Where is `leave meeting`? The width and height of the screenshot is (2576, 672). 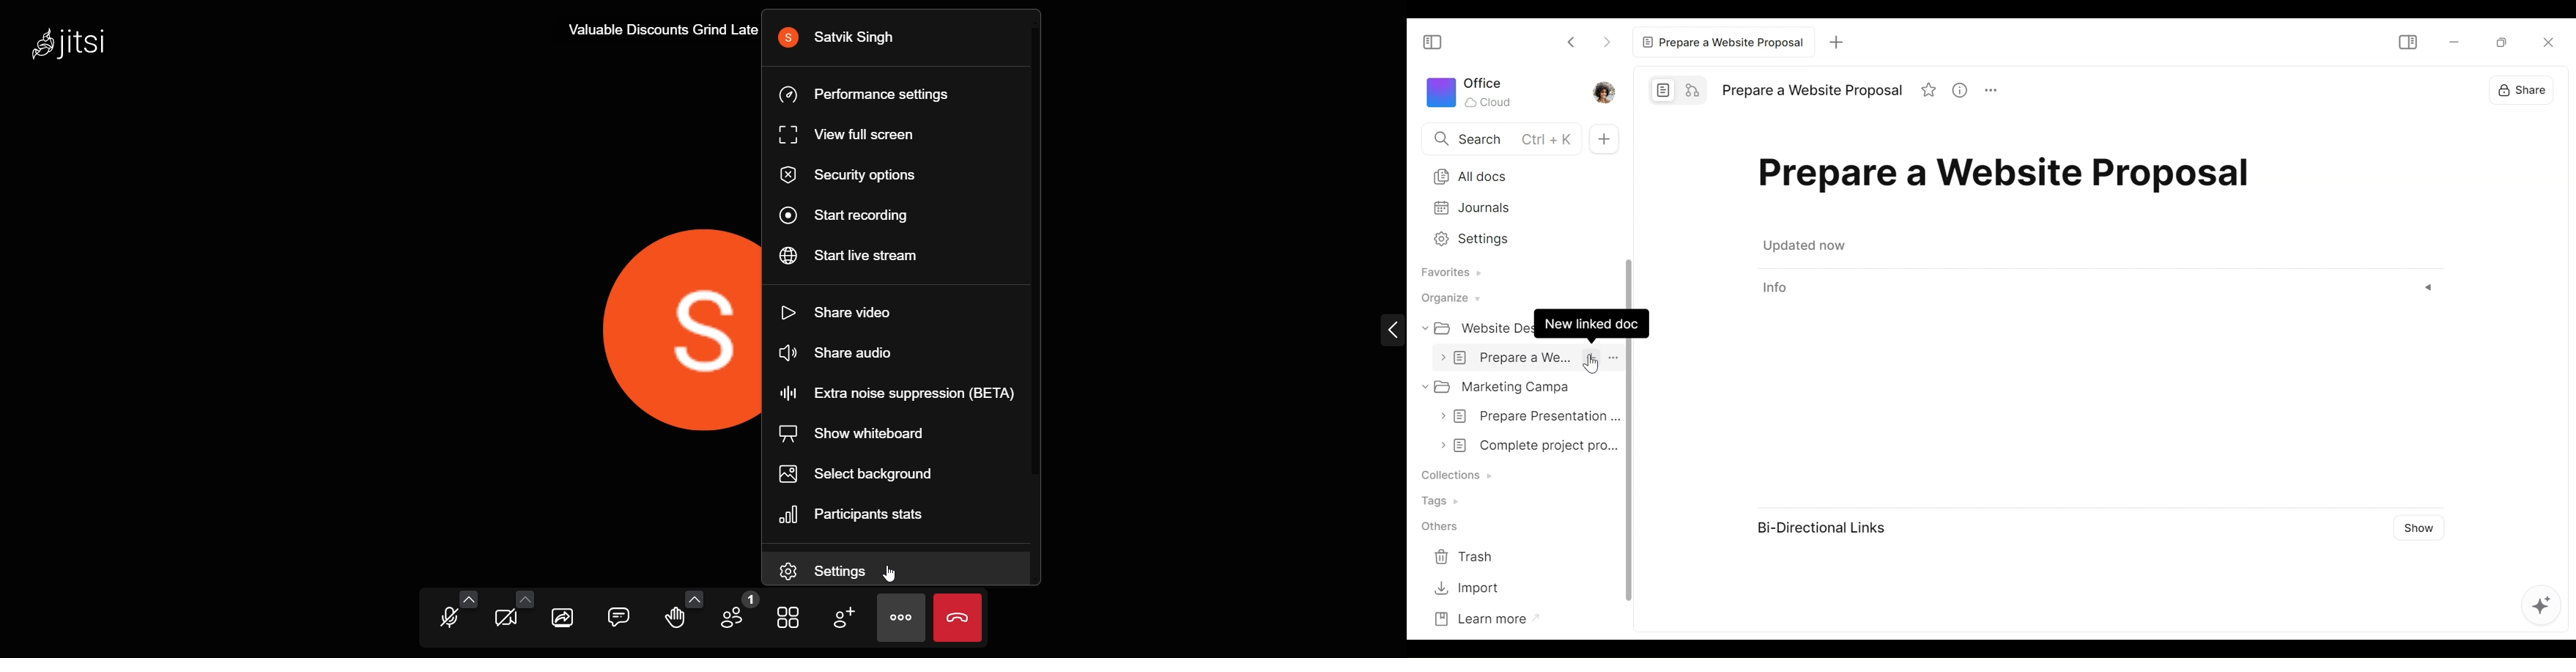 leave meeting is located at coordinates (963, 620).